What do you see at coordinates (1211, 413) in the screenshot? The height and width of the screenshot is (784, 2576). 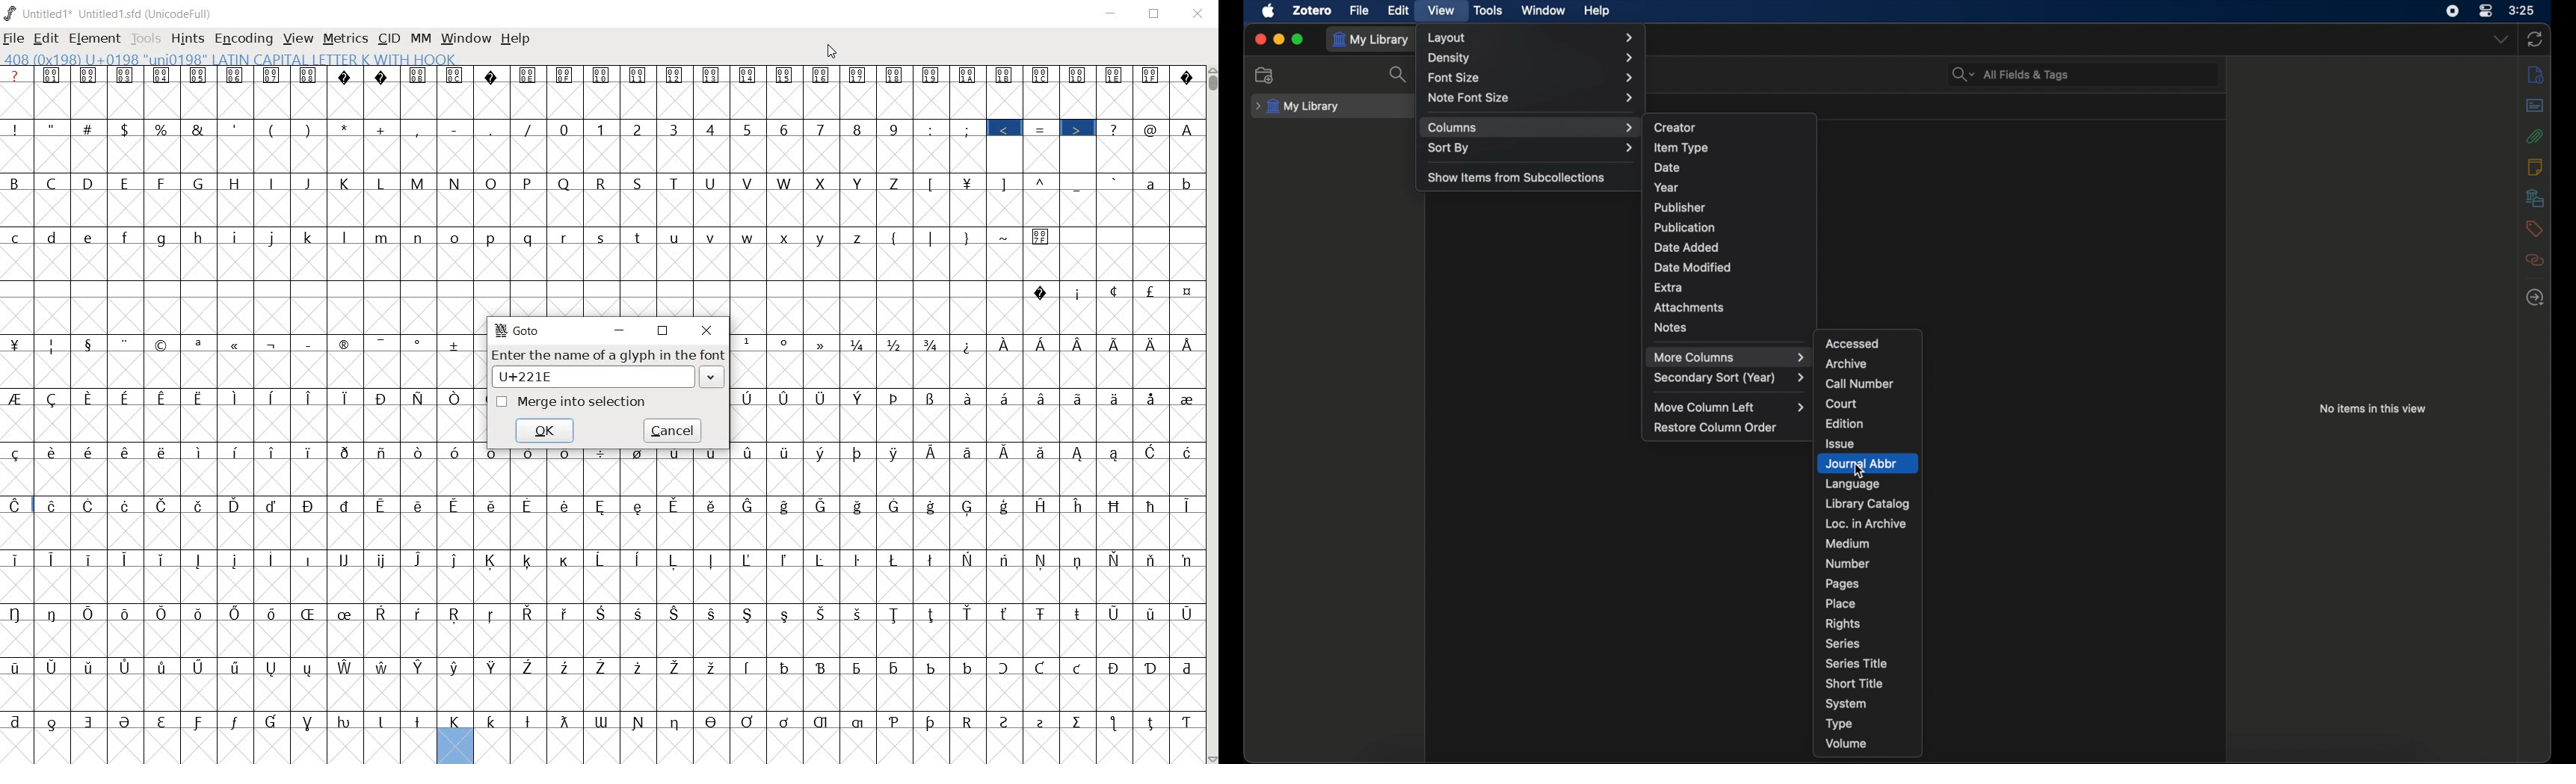 I see `scrollbar` at bounding box center [1211, 413].